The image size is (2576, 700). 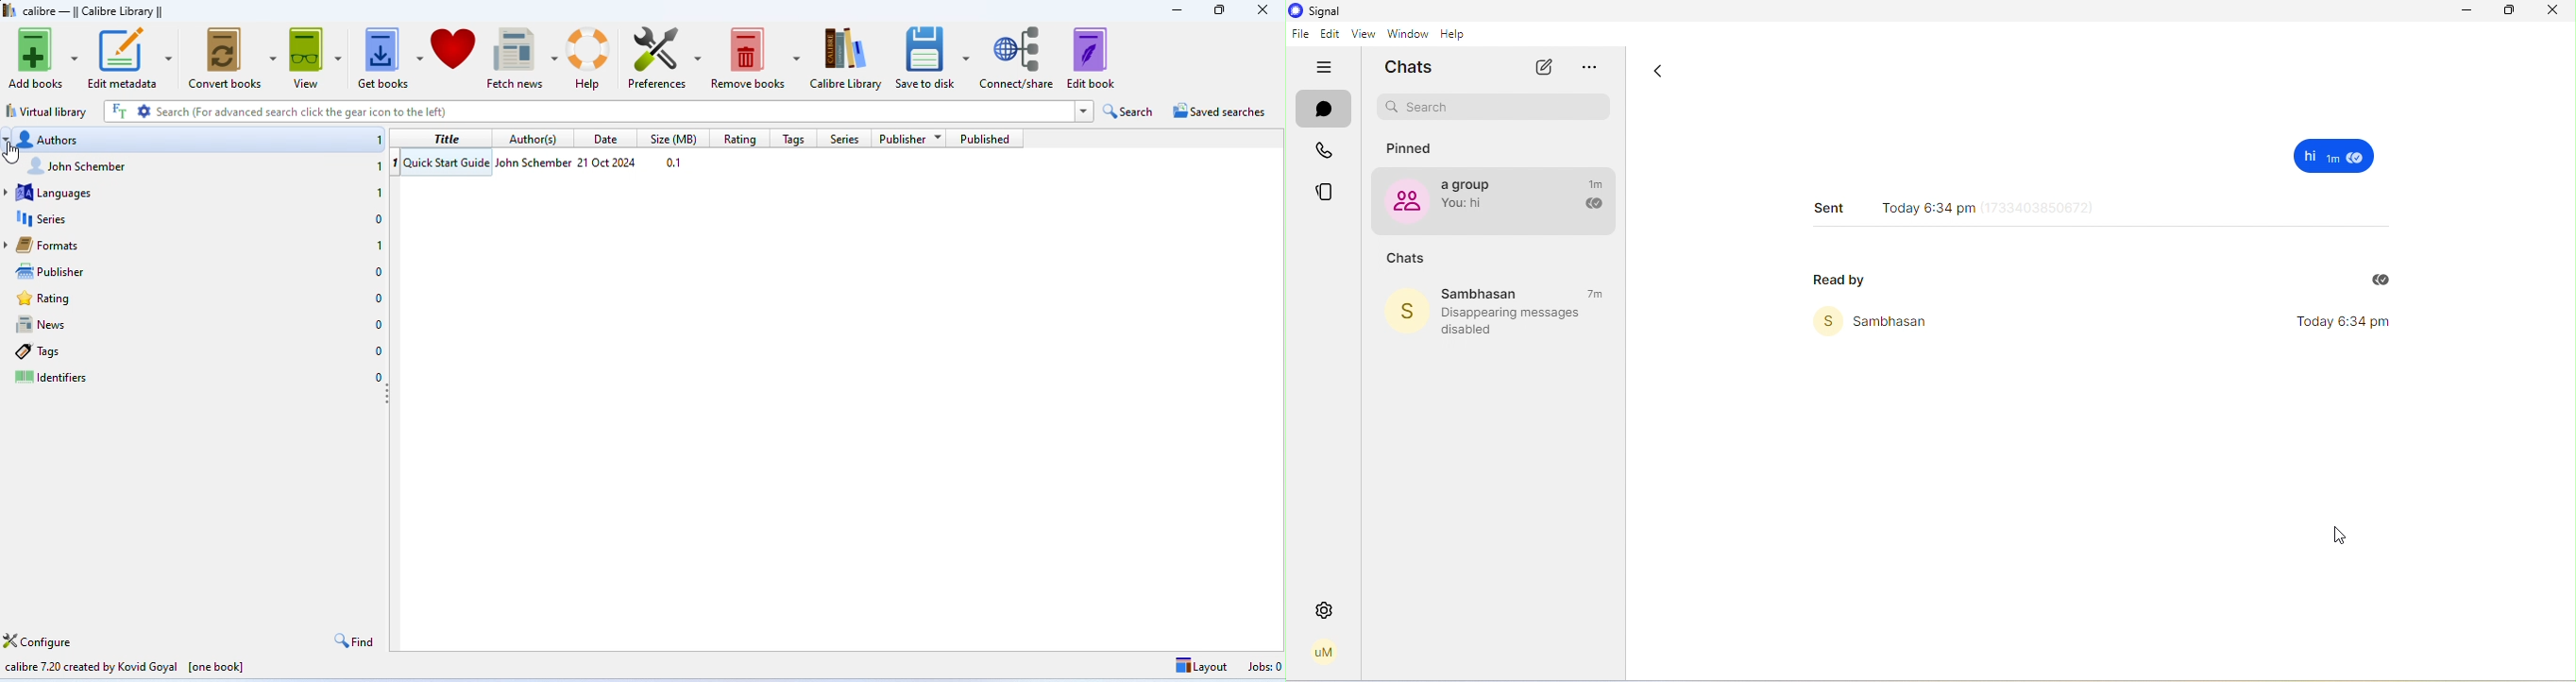 What do you see at coordinates (134, 665) in the screenshot?
I see `calibre manufacture information` at bounding box center [134, 665].